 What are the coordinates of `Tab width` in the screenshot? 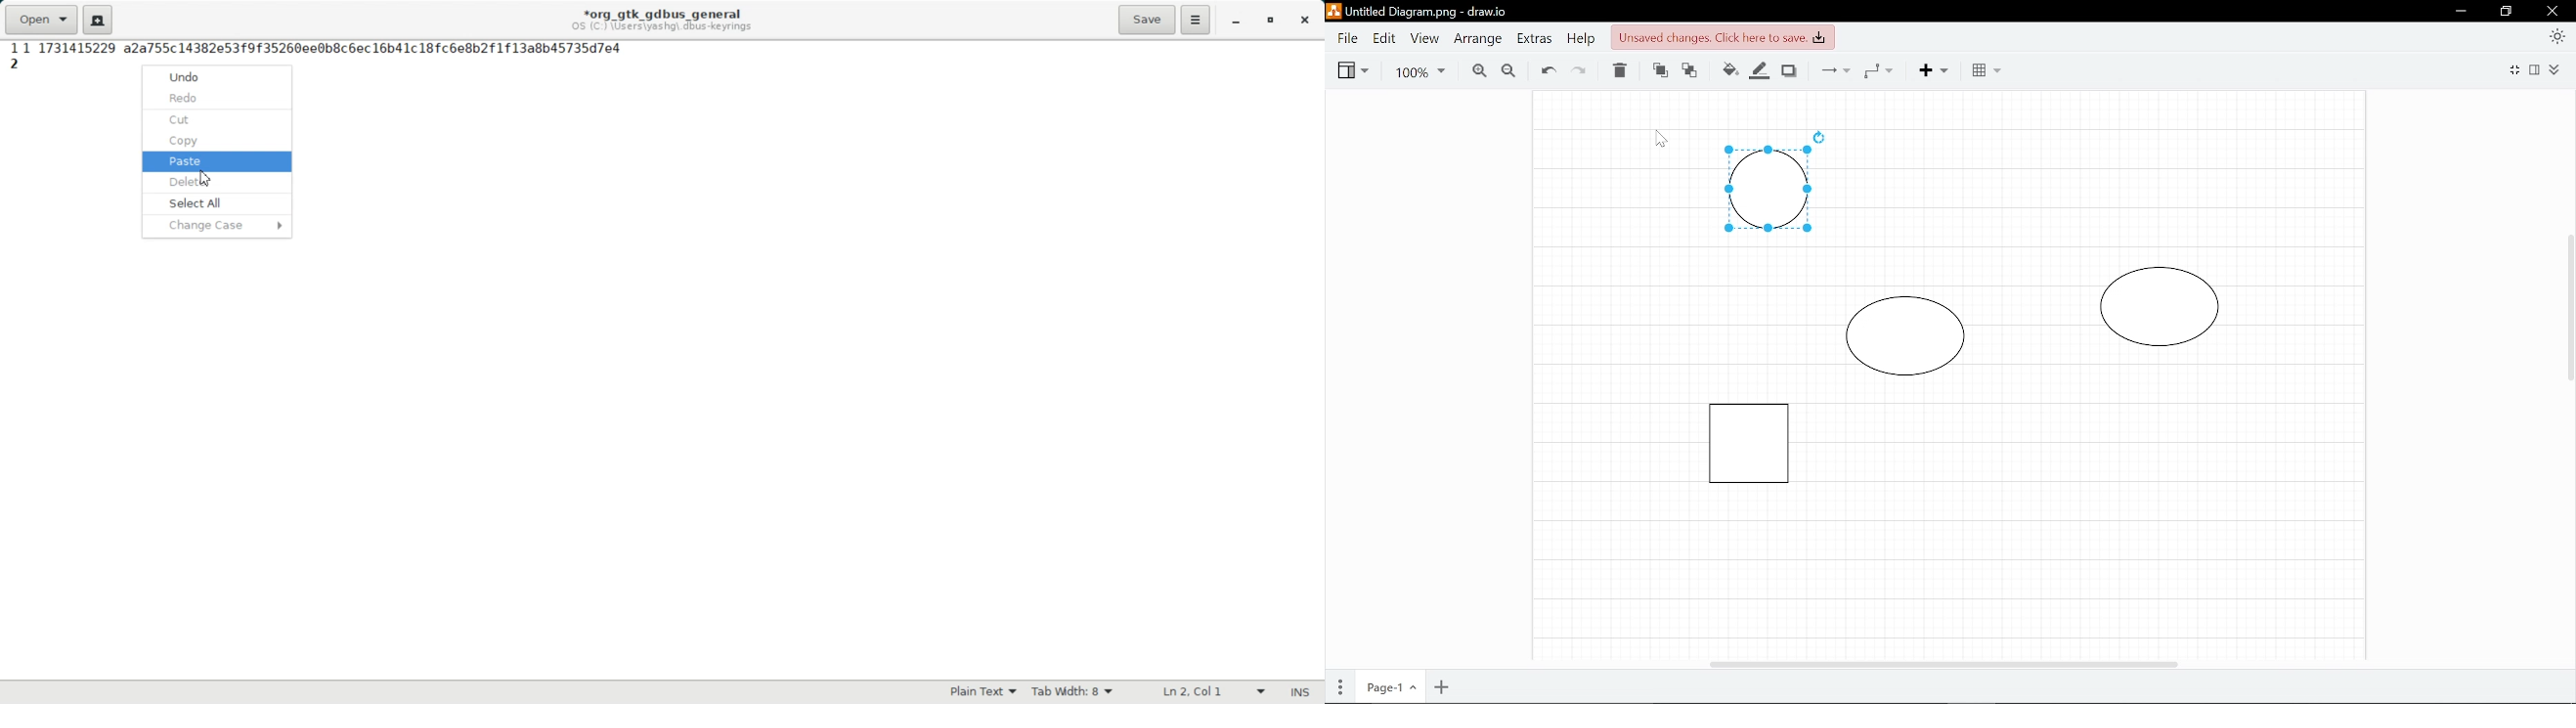 It's located at (1073, 692).